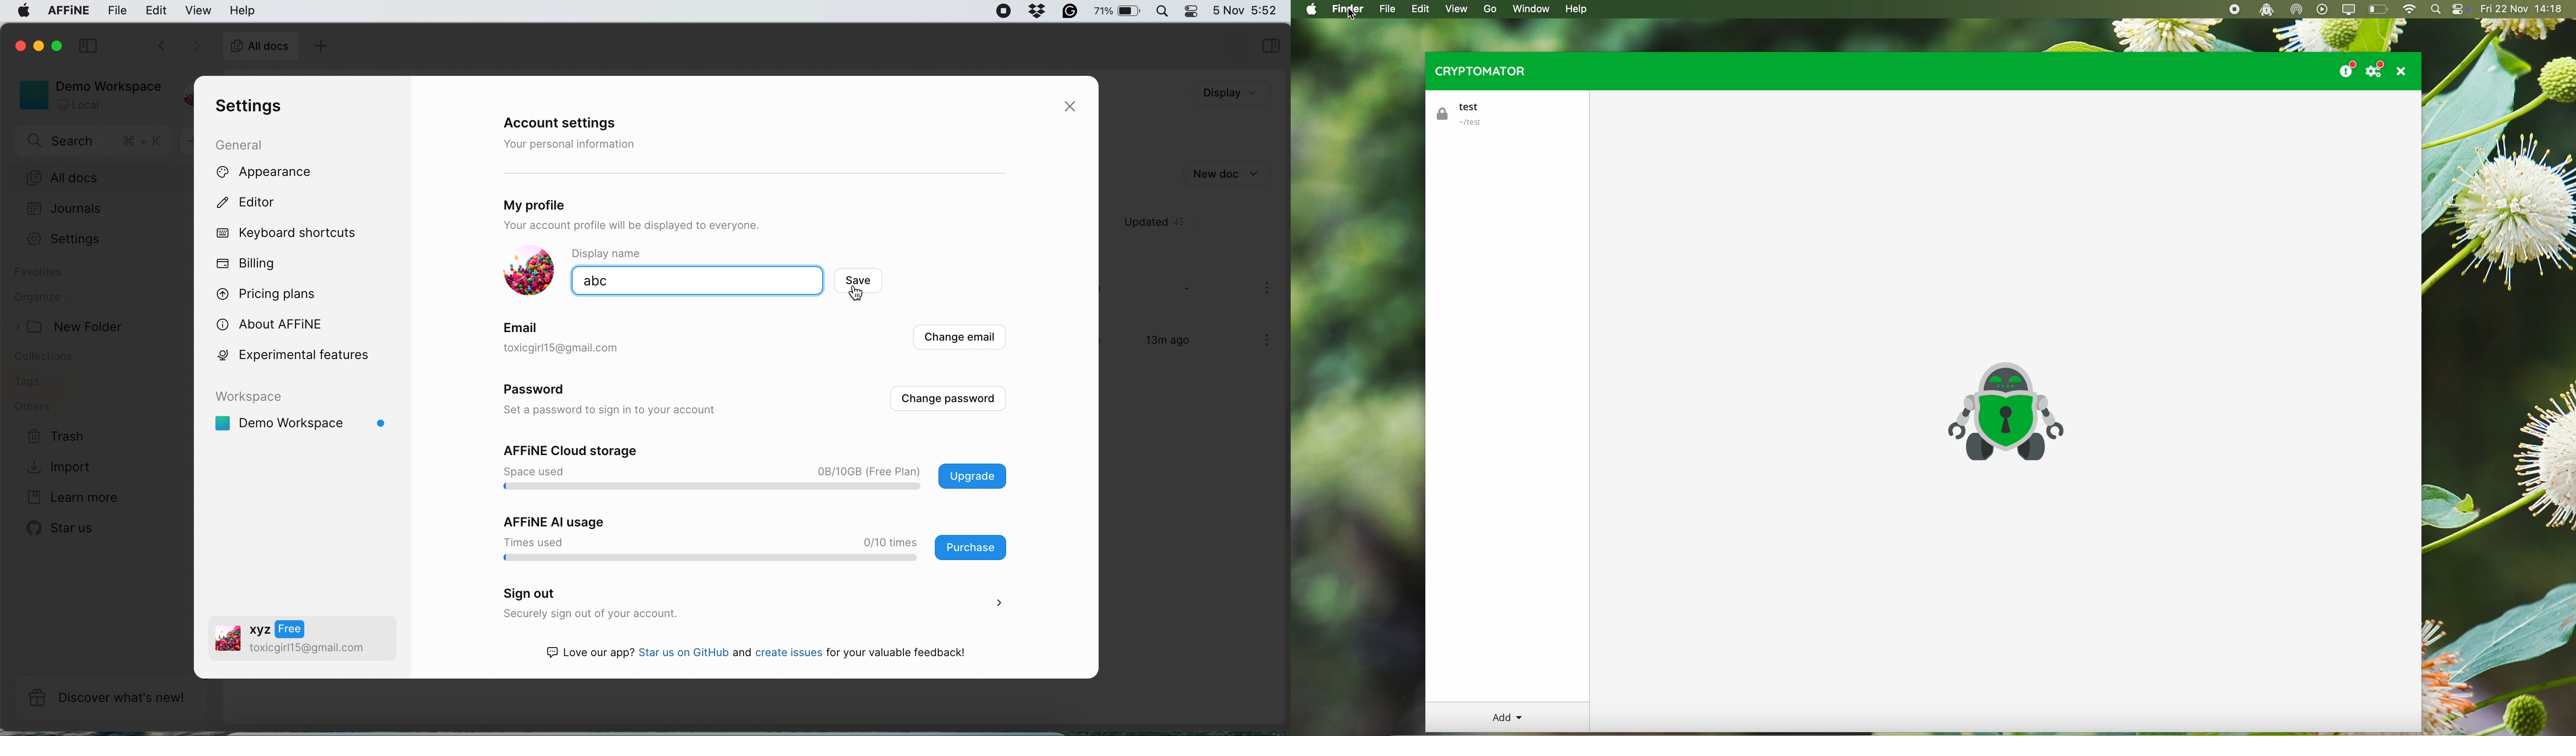 This screenshot has width=2576, height=756. Describe the element at coordinates (947, 399) in the screenshot. I see `change passwords` at that location.